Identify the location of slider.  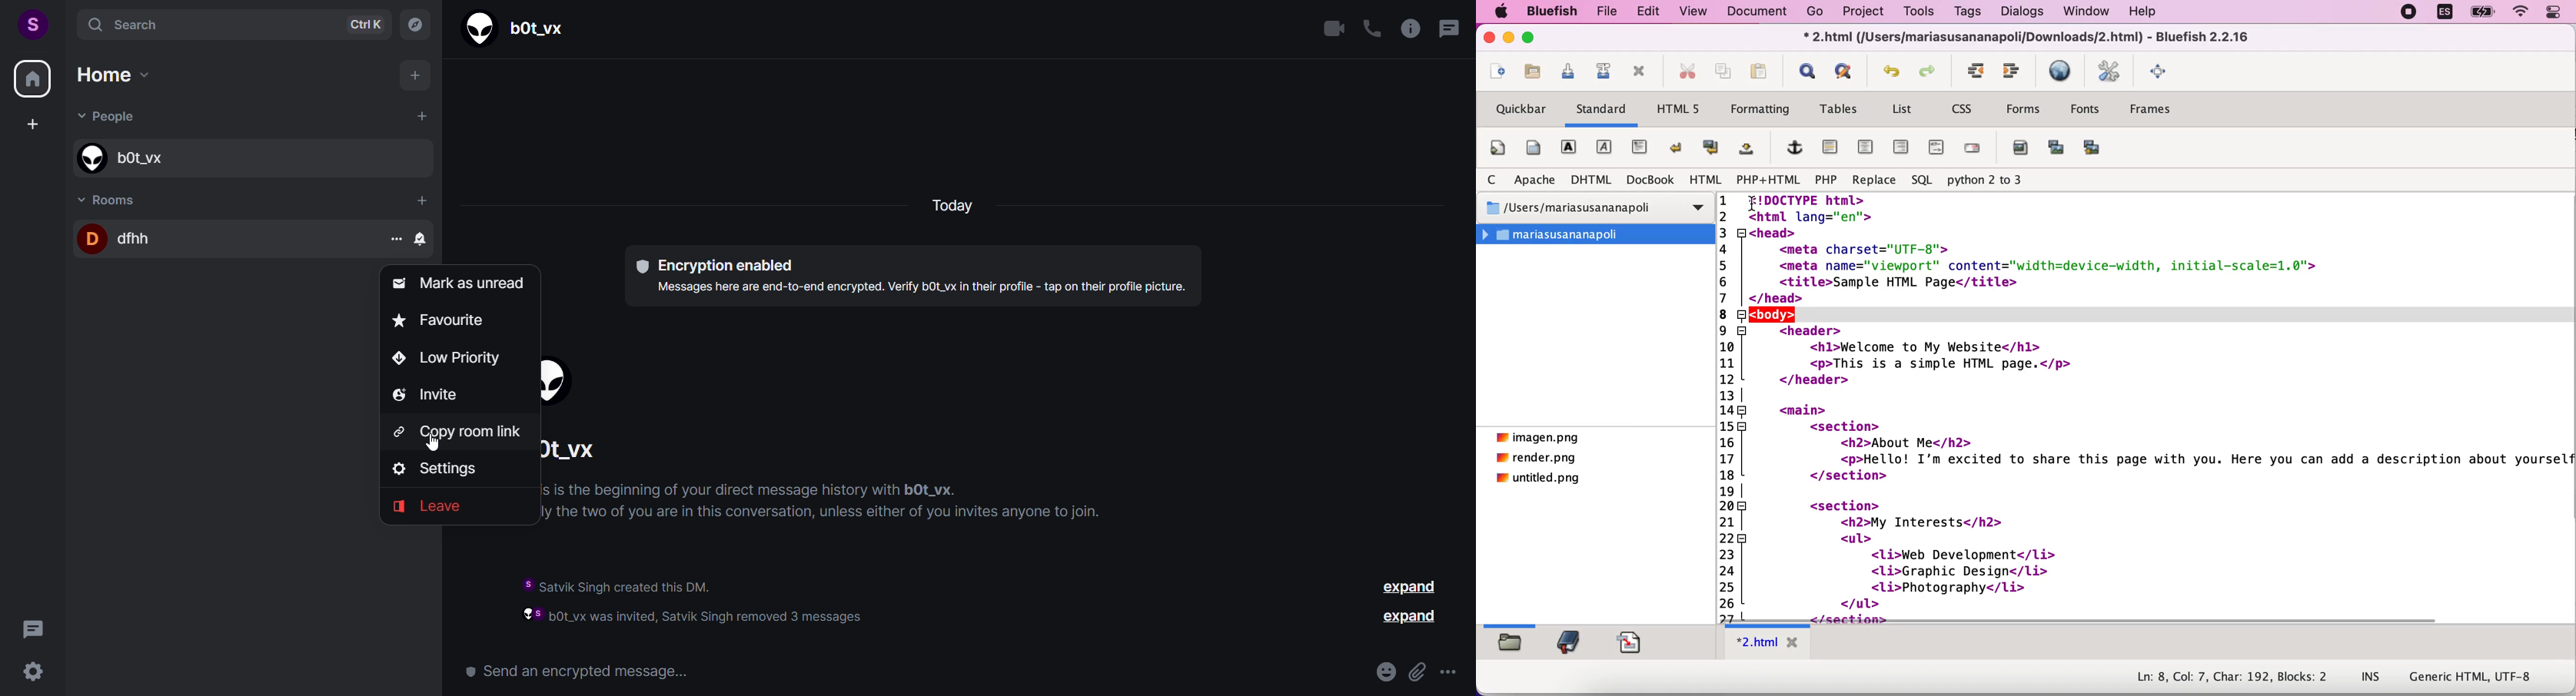
(1512, 624).